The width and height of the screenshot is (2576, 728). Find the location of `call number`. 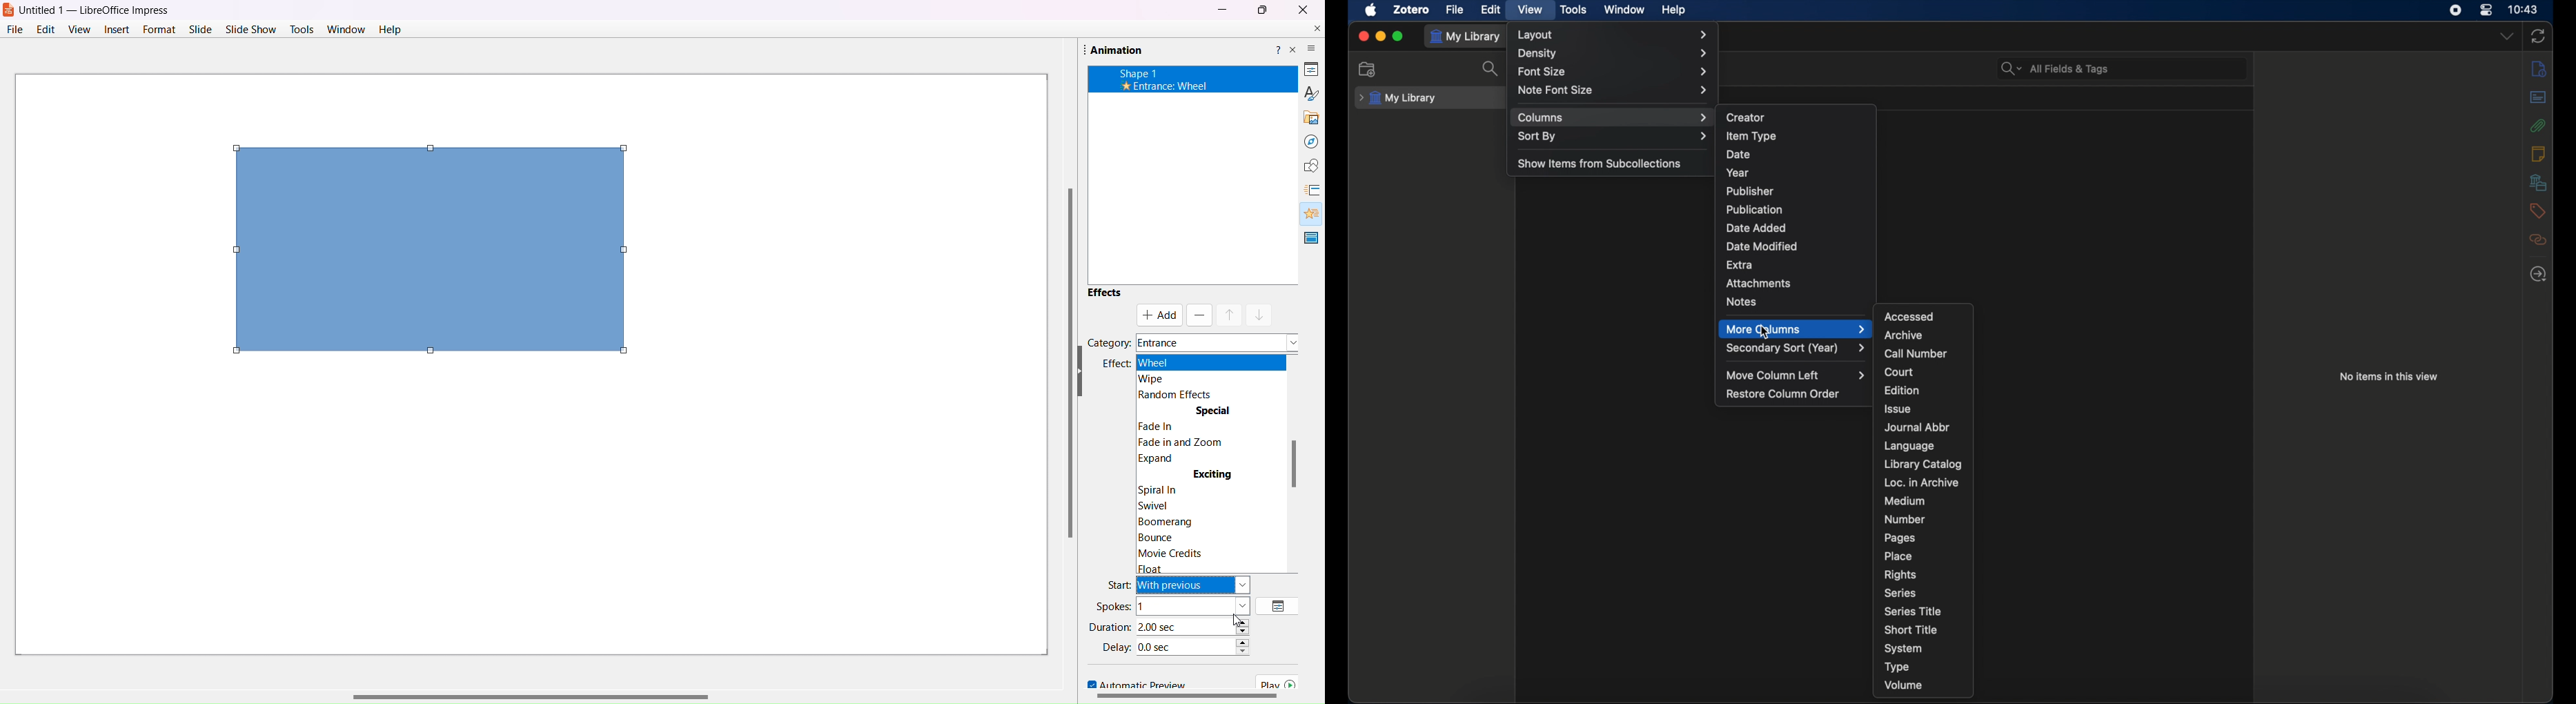

call number is located at coordinates (1916, 353).